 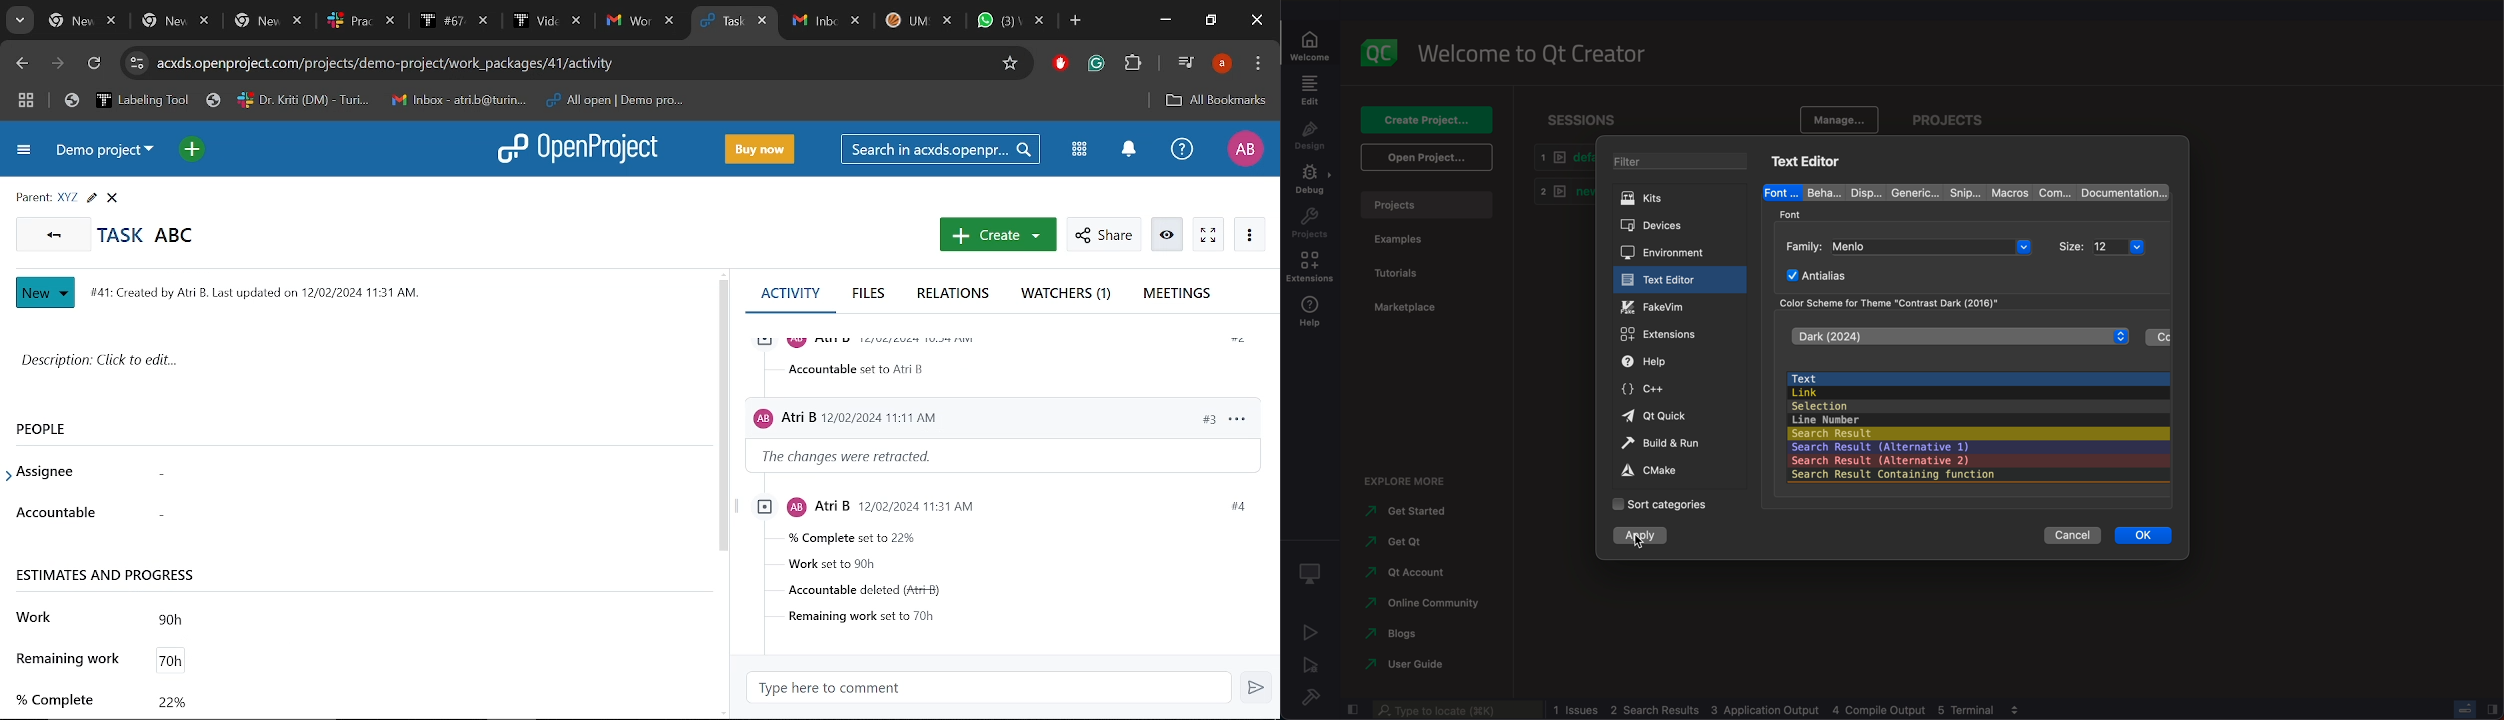 I want to click on categories, so click(x=1662, y=504).